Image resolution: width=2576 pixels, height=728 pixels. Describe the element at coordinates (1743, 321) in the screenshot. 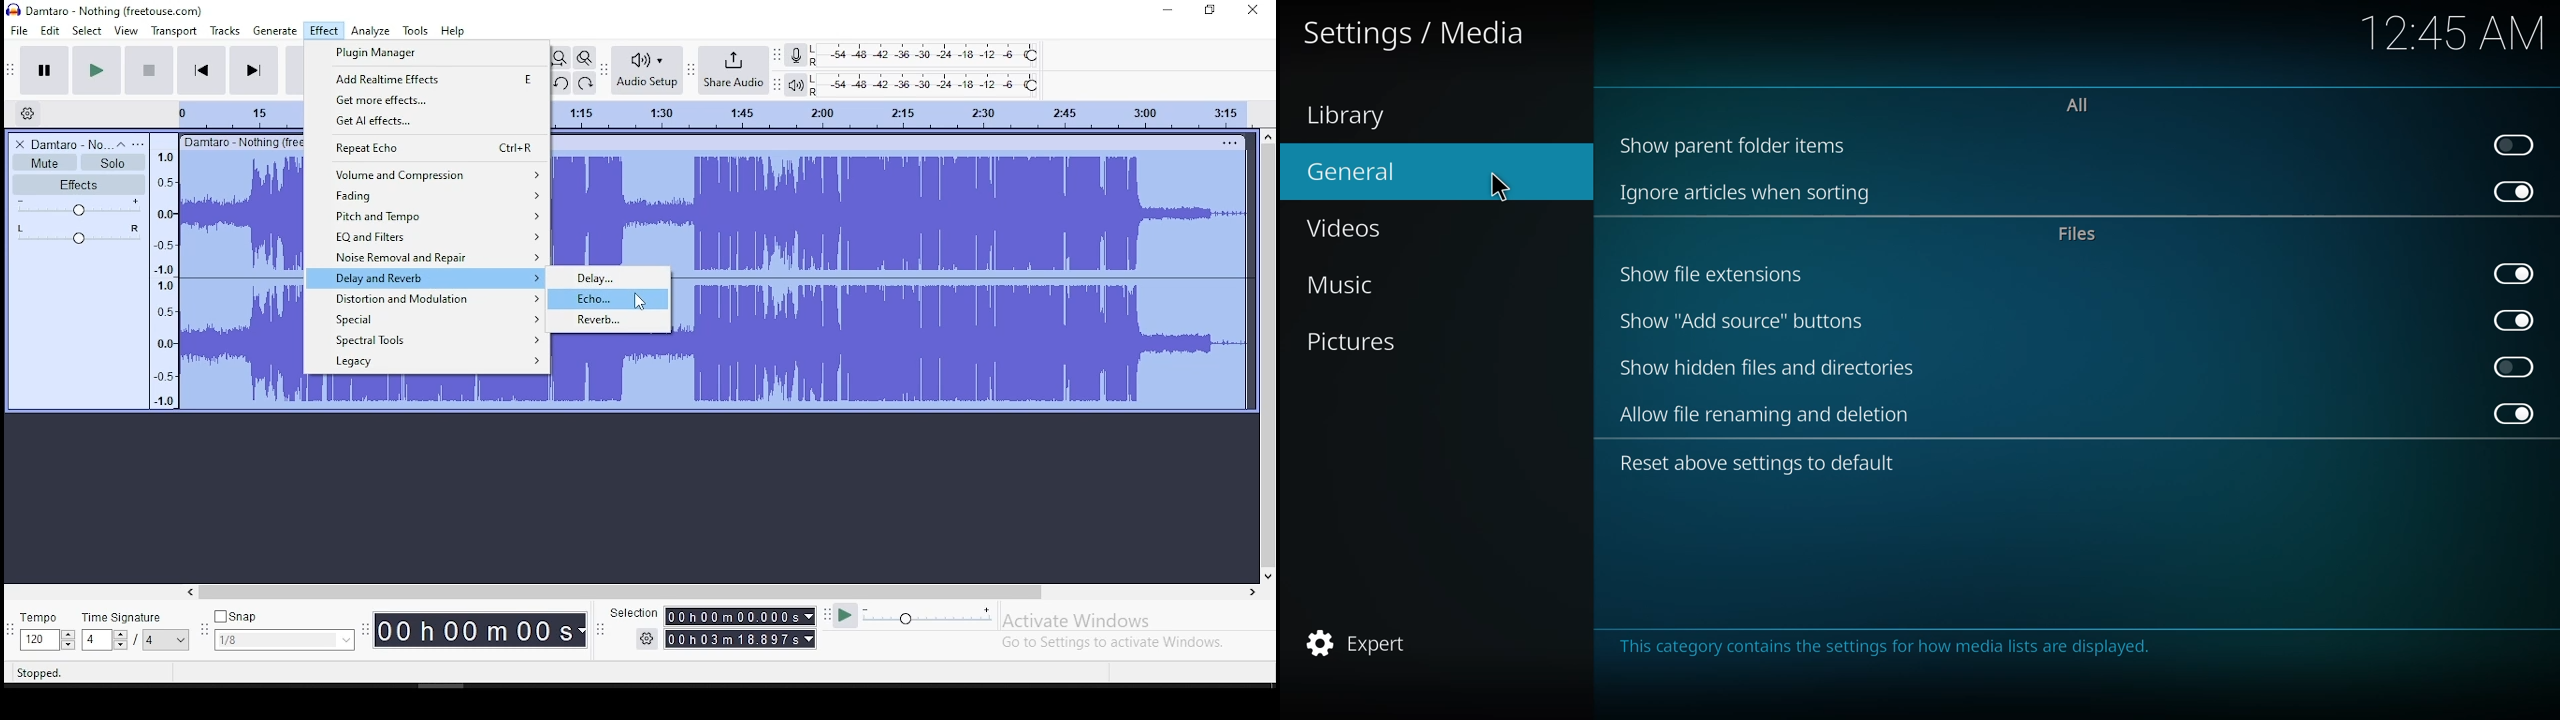

I see `show add source button` at that location.